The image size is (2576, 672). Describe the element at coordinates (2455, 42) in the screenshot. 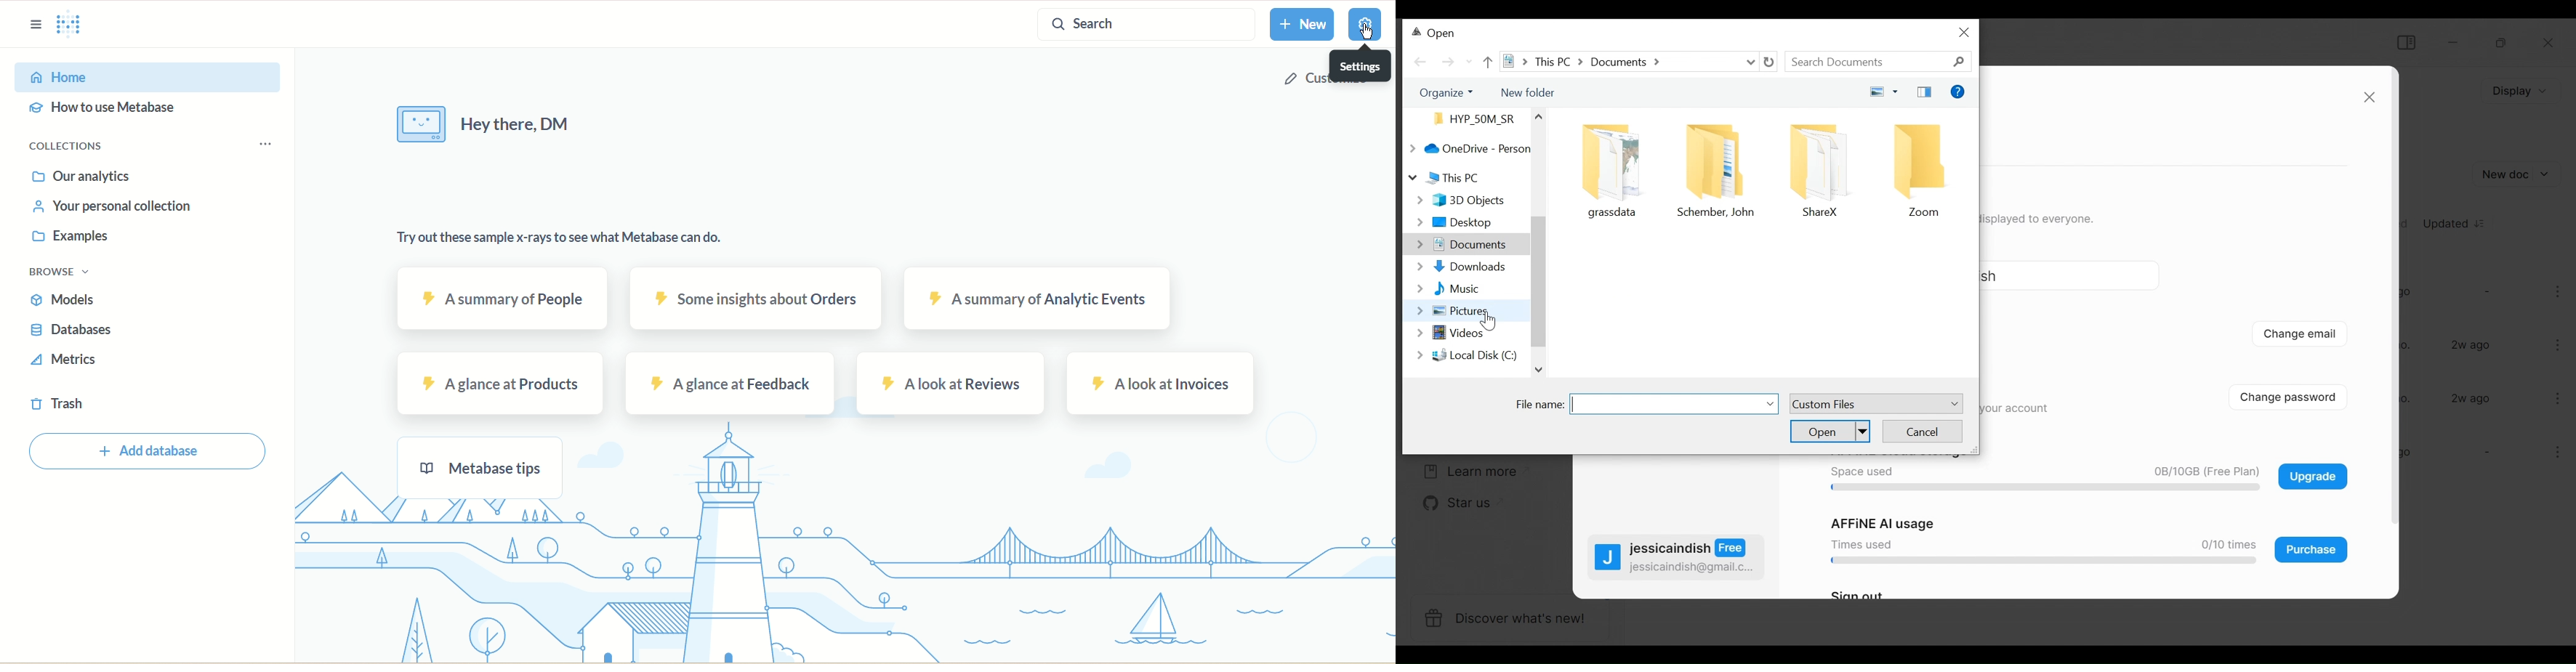

I see `minimize` at that location.